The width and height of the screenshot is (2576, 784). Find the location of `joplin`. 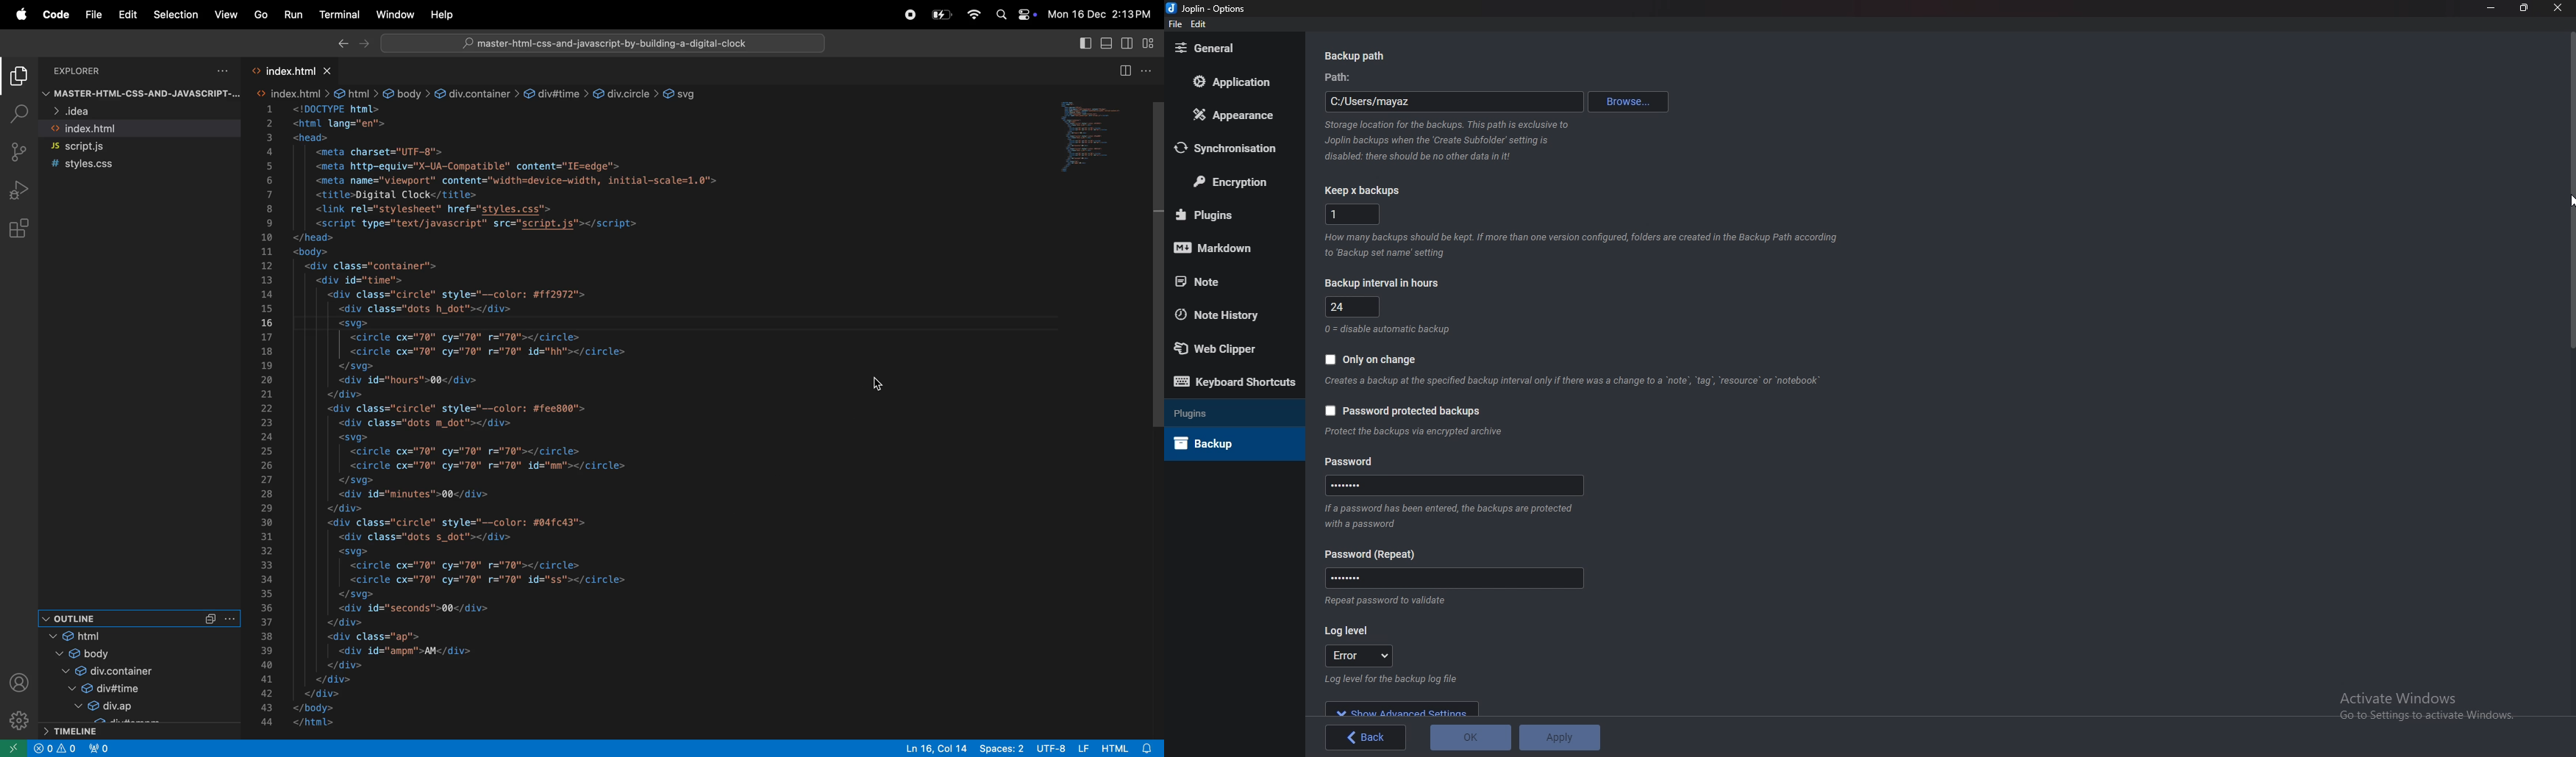

joplin is located at coordinates (1207, 9).